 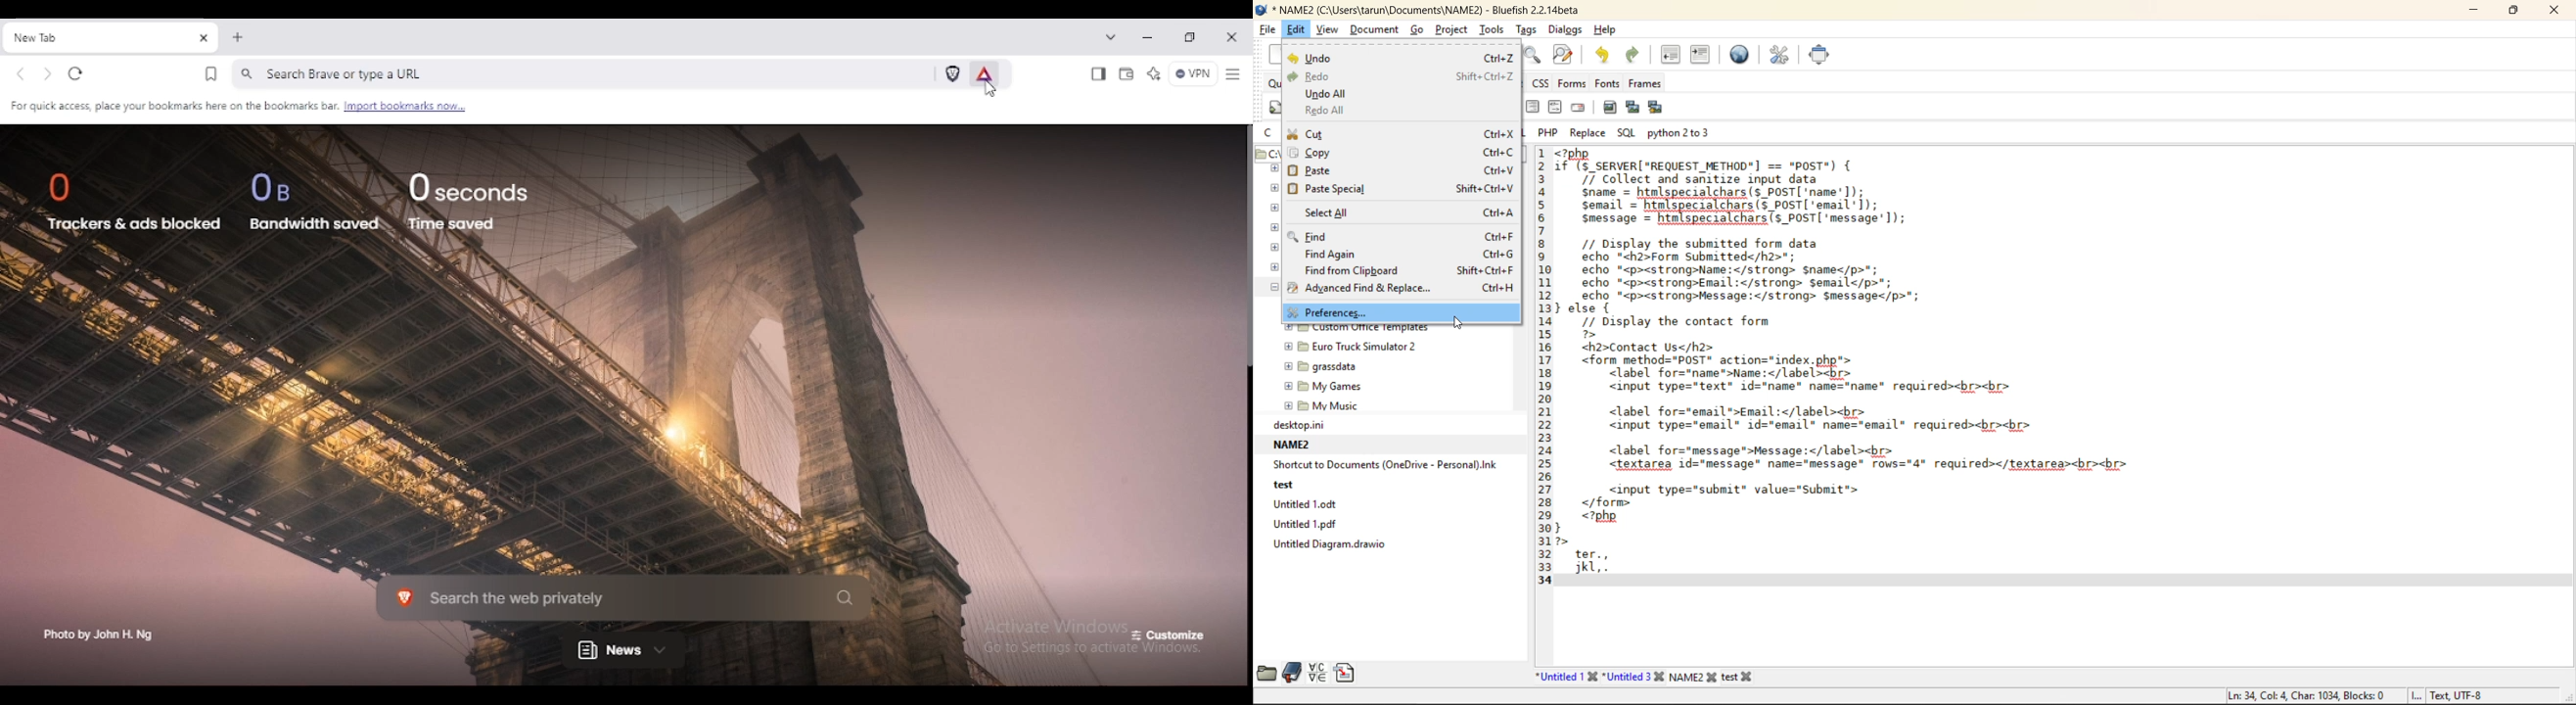 What do you see at coordinates (1406, 92) in the screenshot?
I see `undo all` at bounding box center [1406, 92].